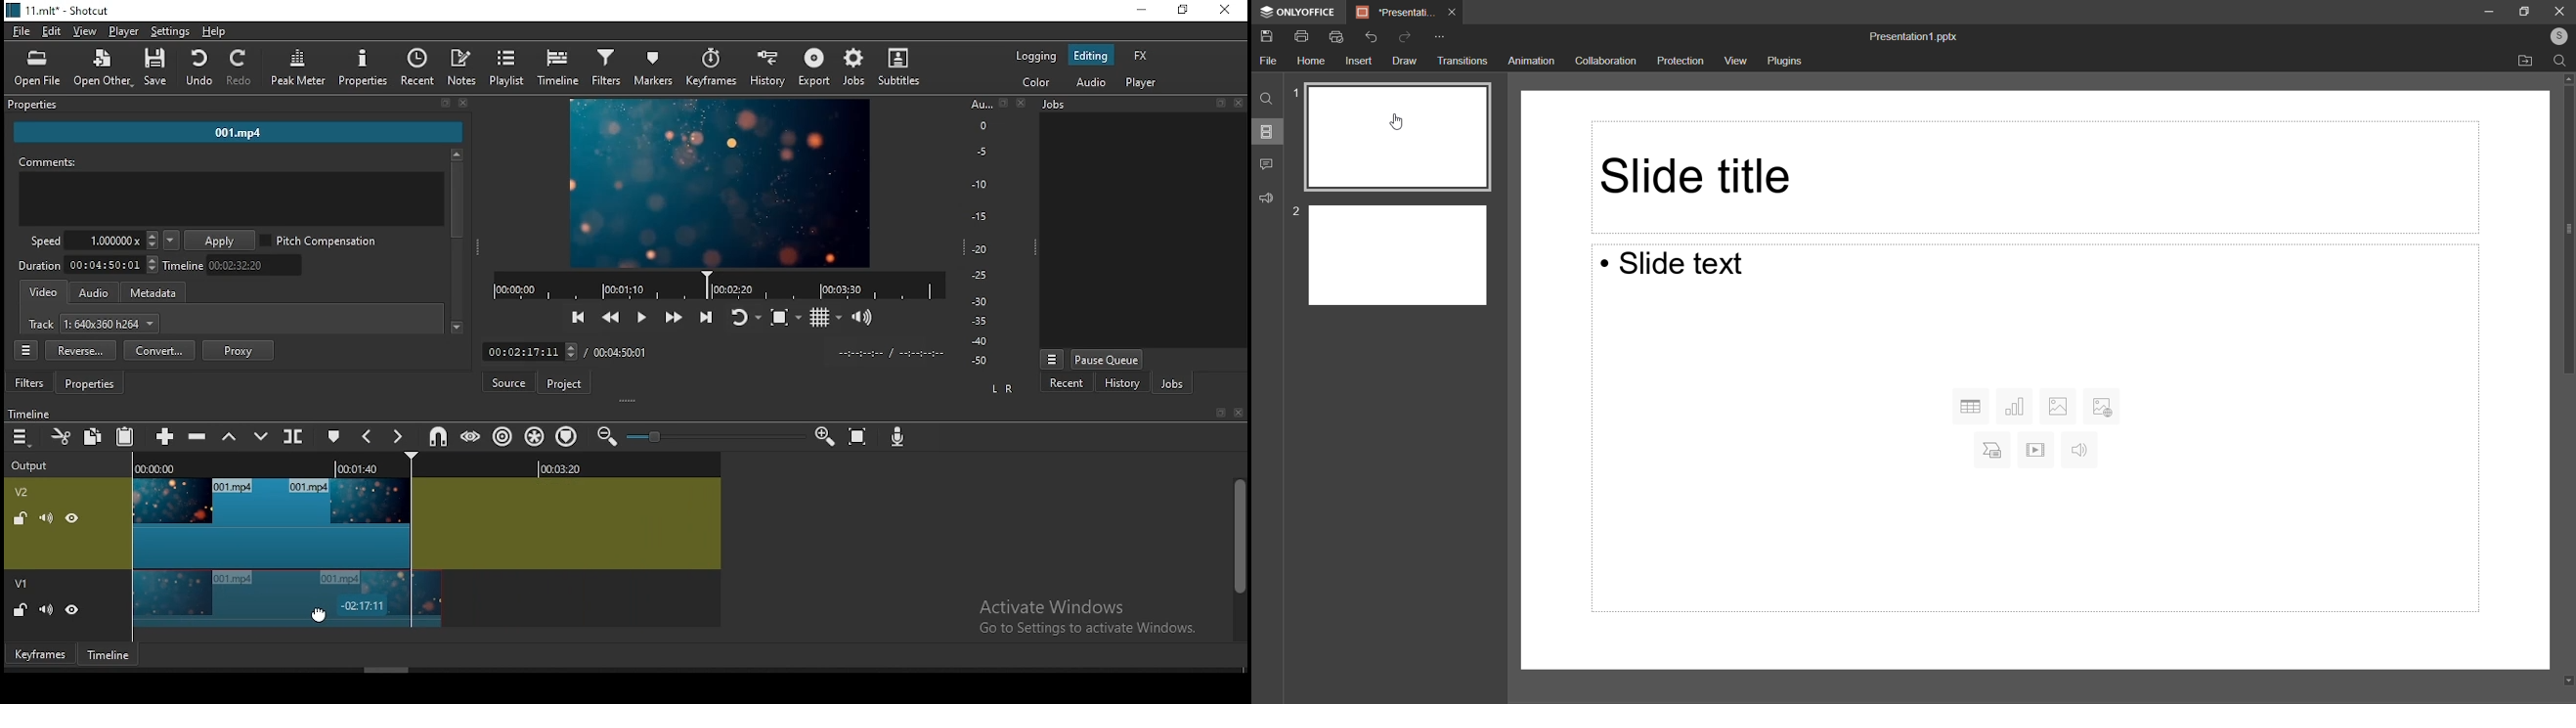  What do you see at coordinates (45, 293) in the screenshot?
I see `video` at bounding box center [45, 293].